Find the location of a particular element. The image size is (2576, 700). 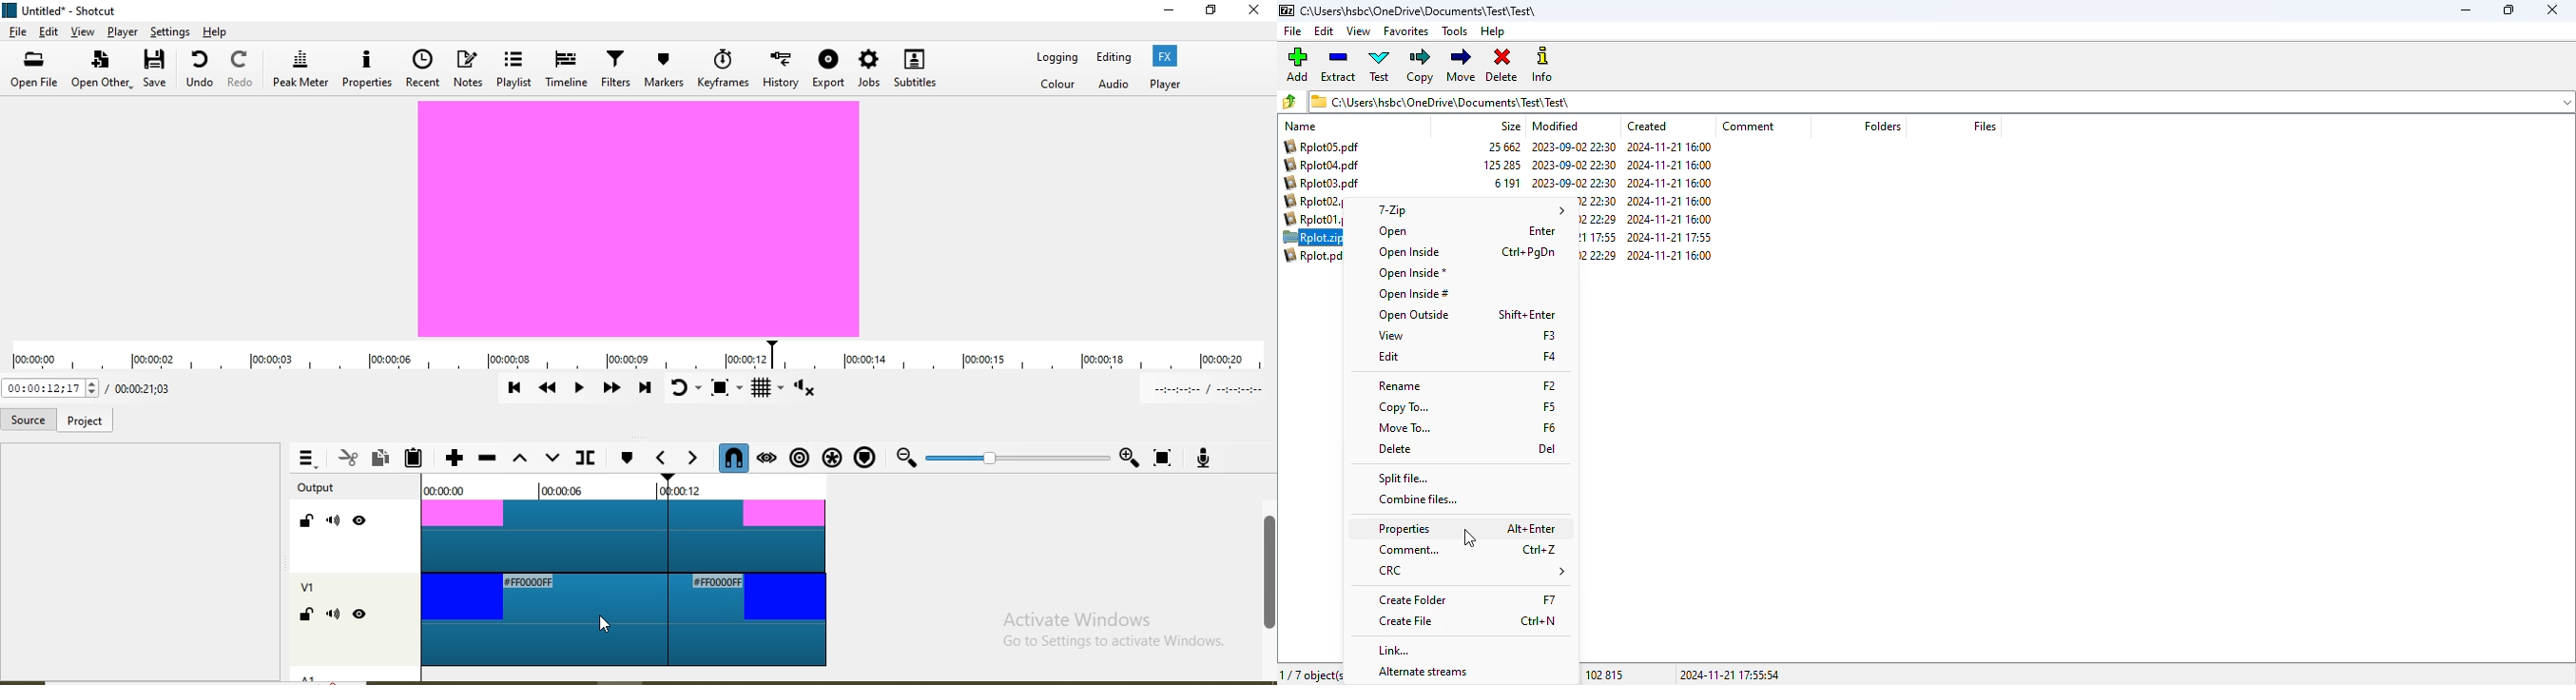

7-zip is located at coordinates (1468, 209).